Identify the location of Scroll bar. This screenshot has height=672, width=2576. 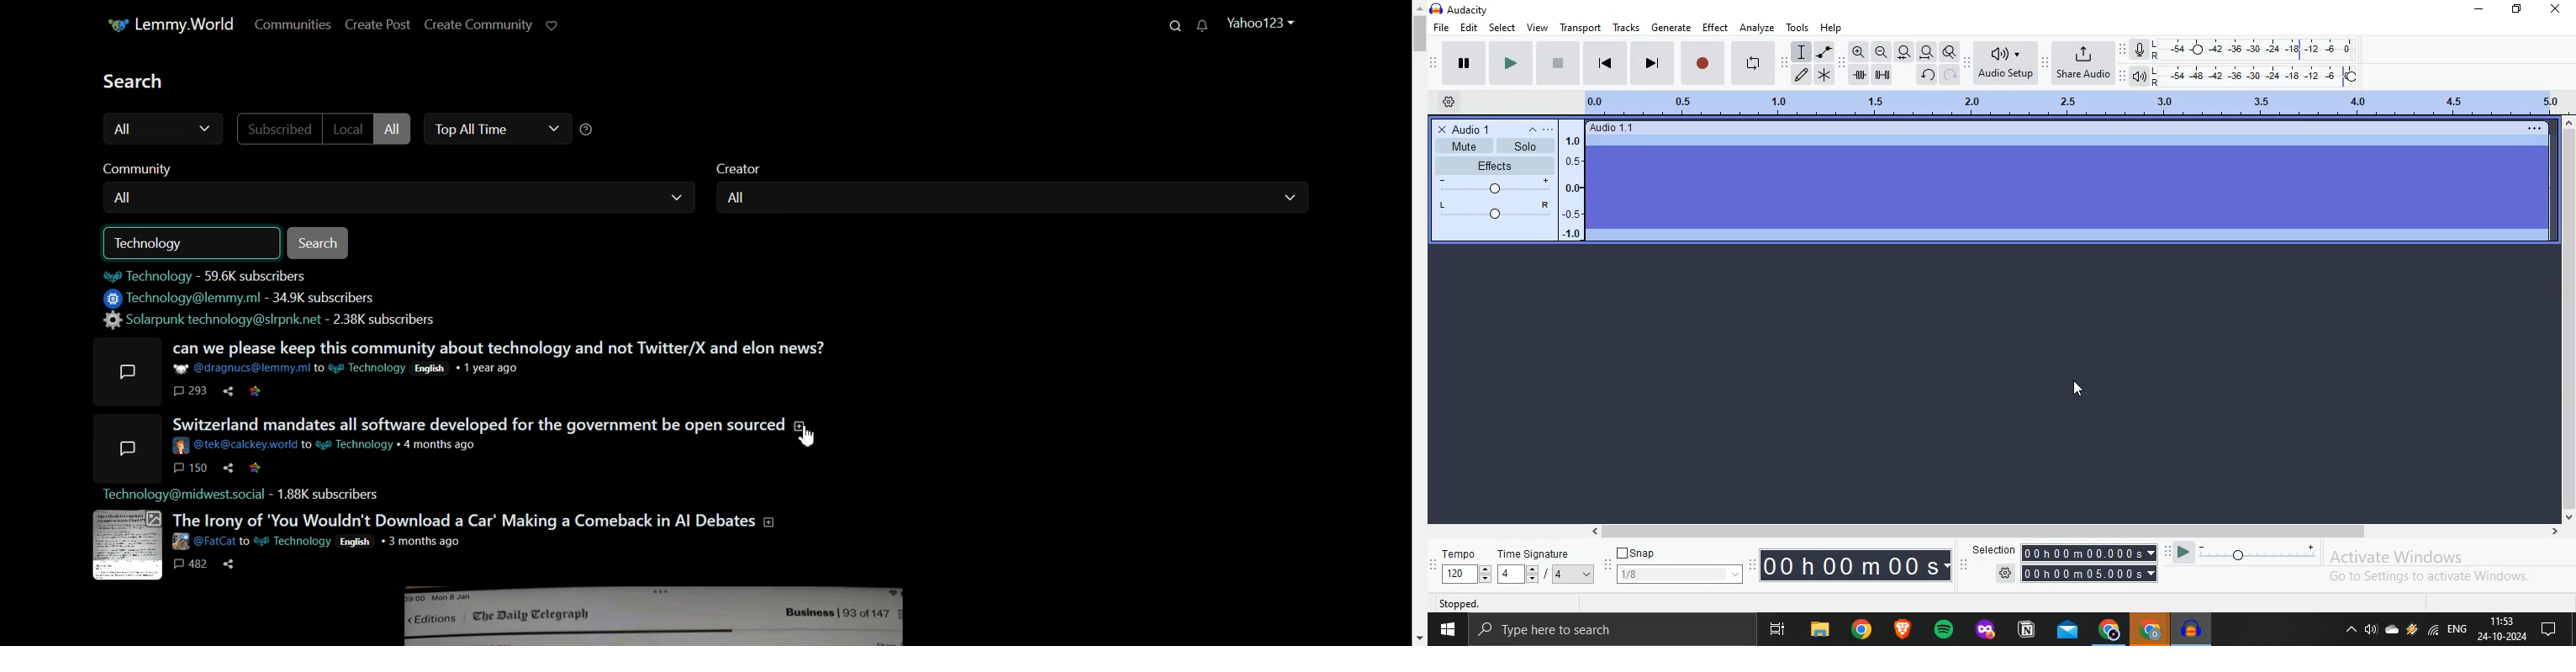
(2568, 325).